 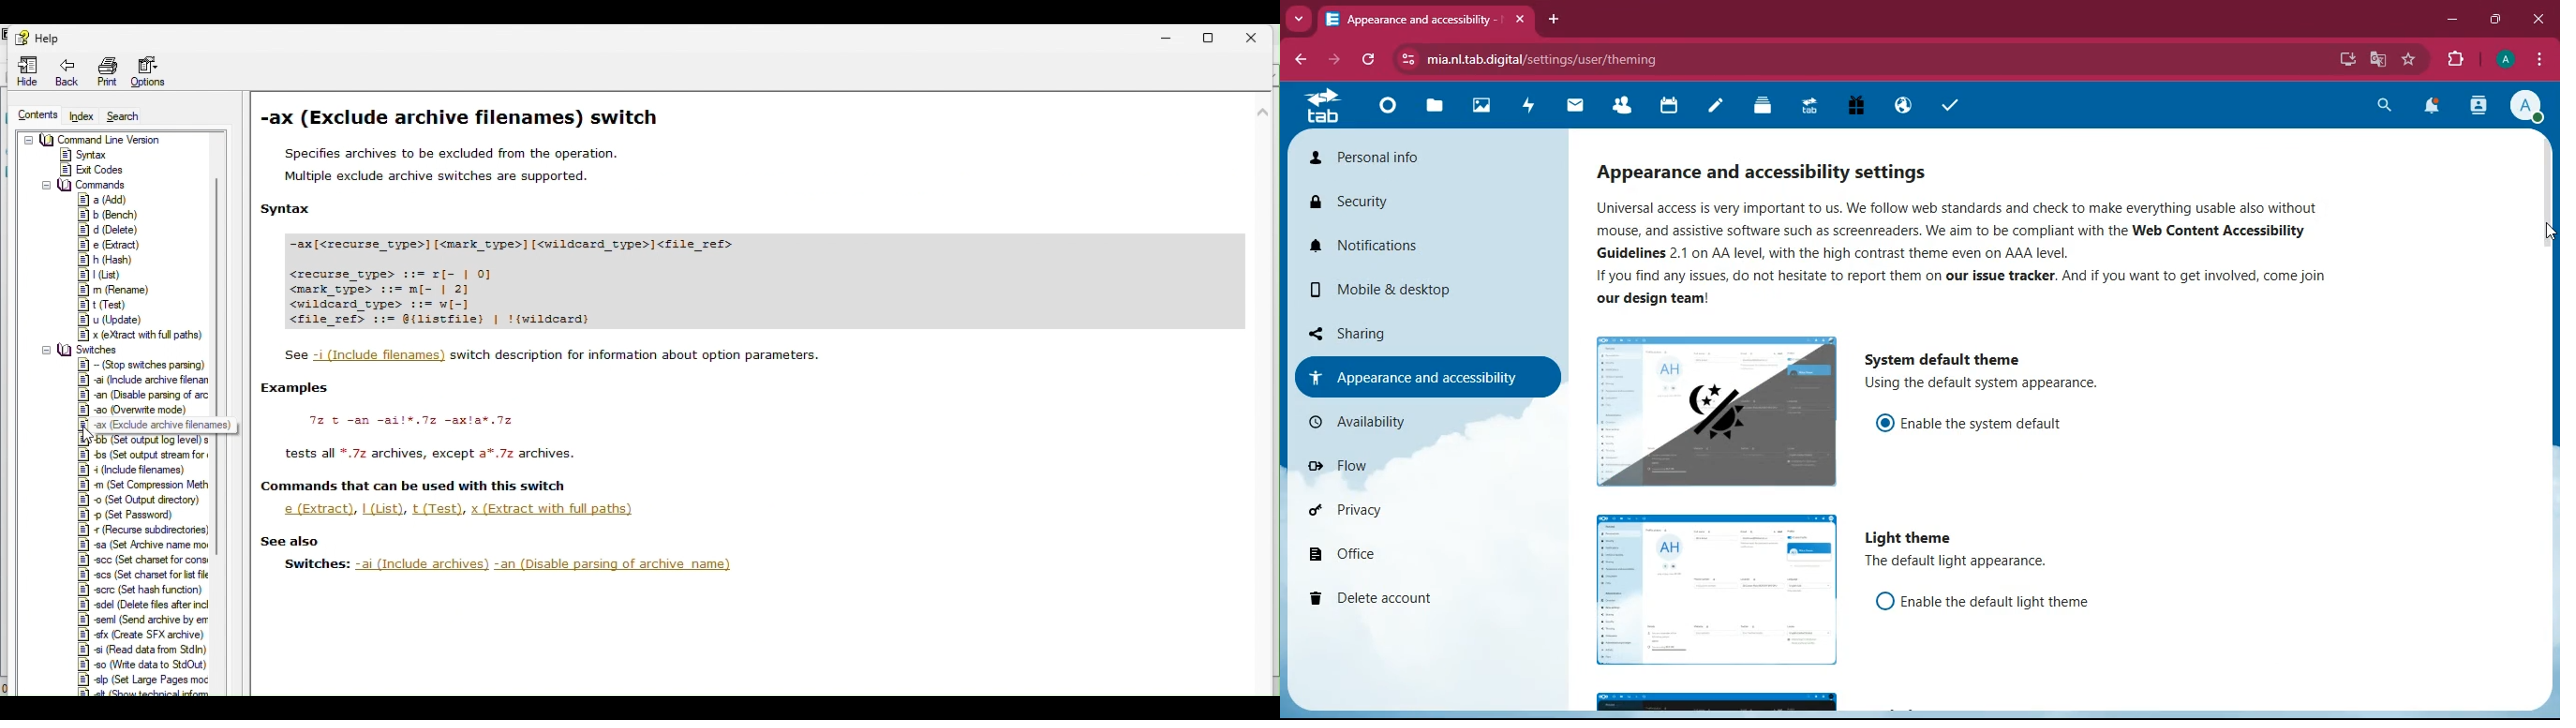 I want to click on enable, so click(x=1989, y=425).